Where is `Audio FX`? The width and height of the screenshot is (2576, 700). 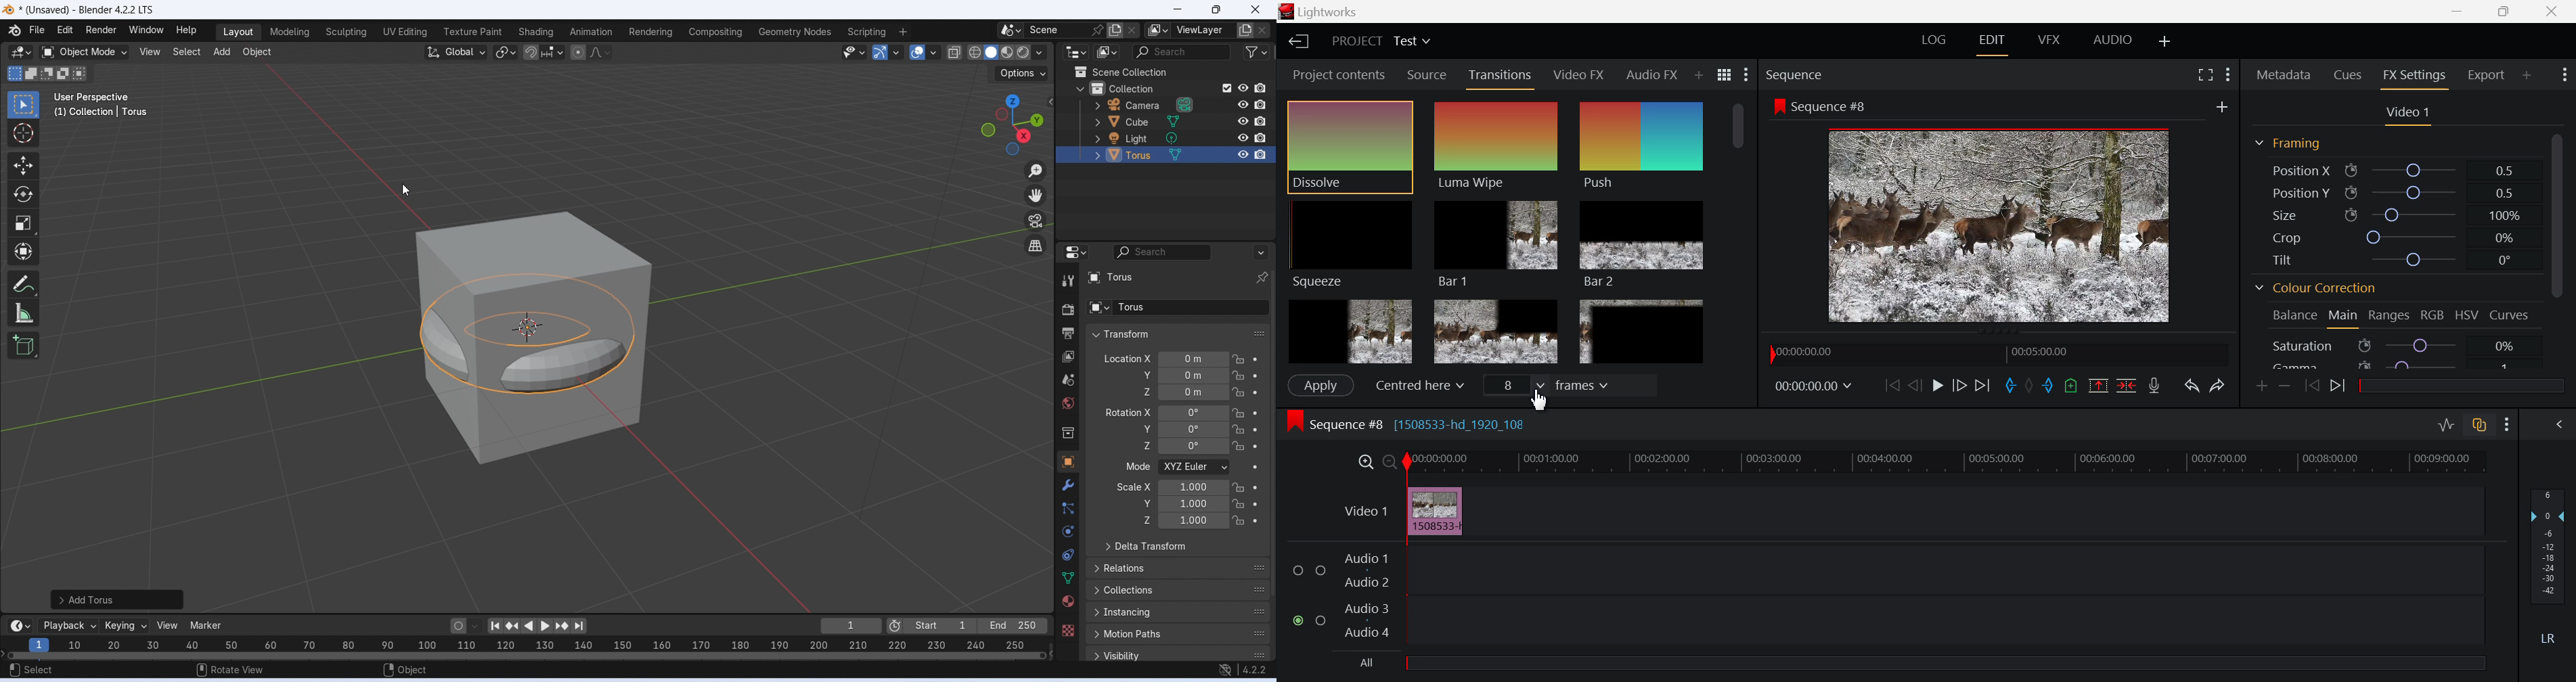
Audio FX is located at coordinates (1651, 72).